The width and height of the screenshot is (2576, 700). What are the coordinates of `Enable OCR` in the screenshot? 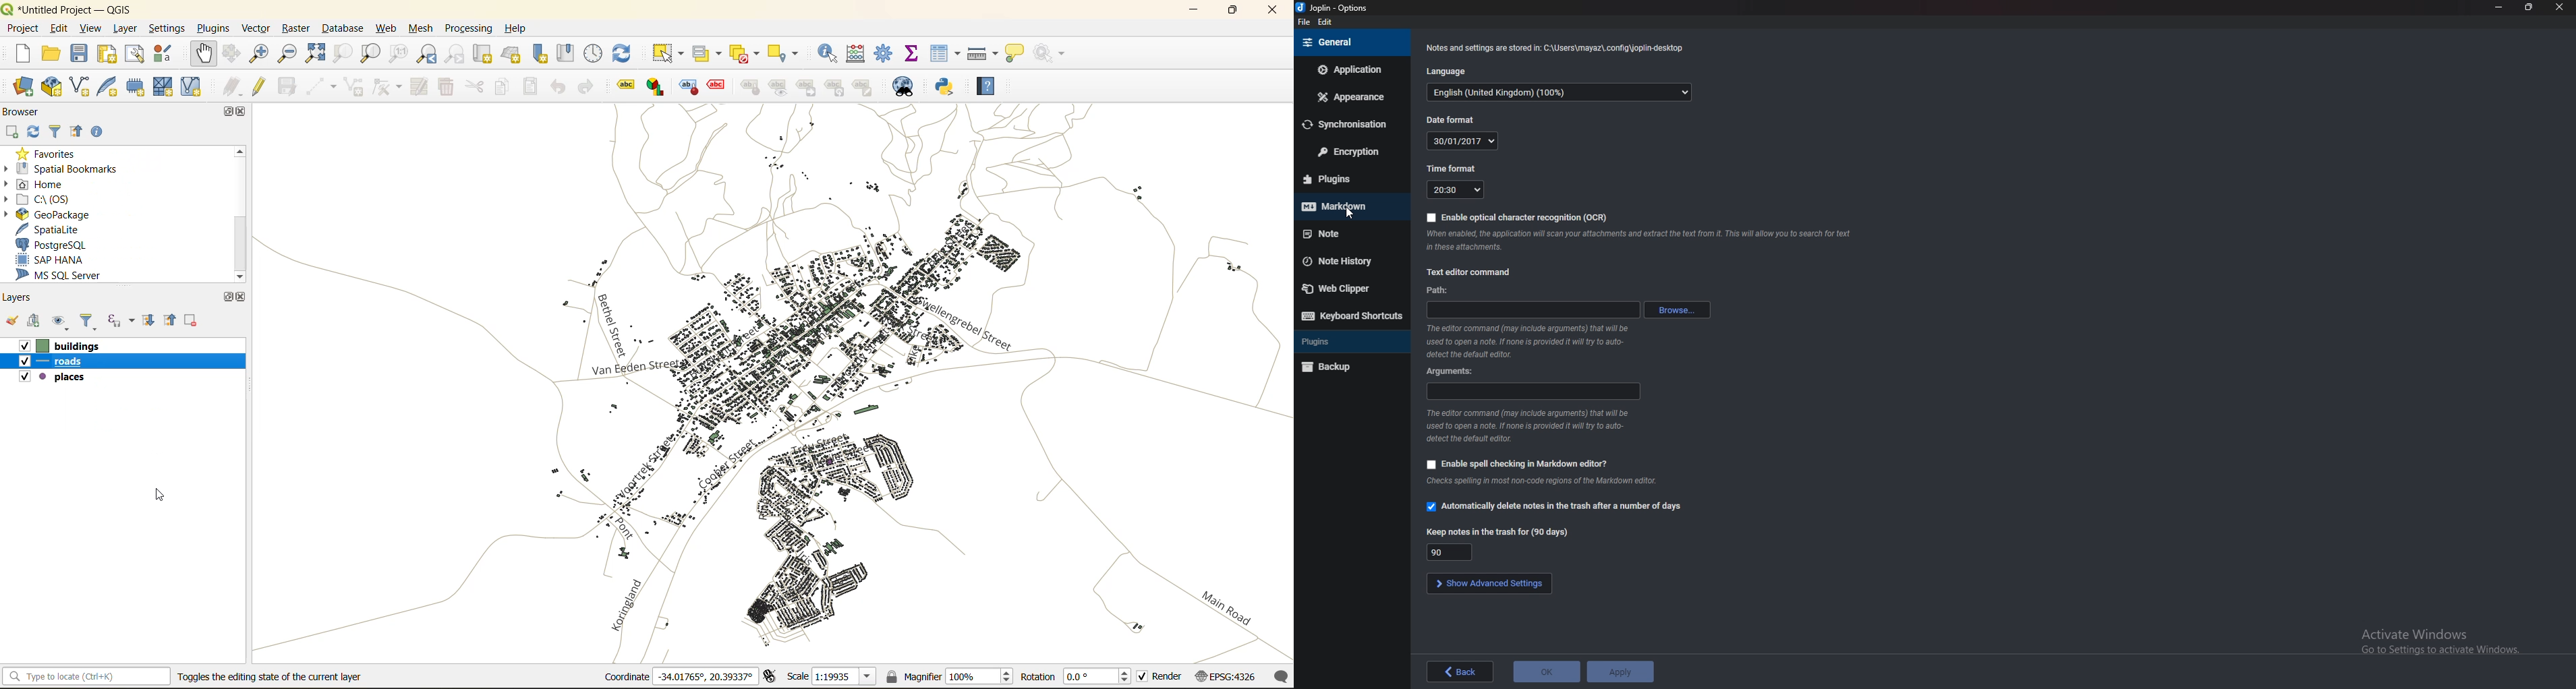 It's located at (1520, 217).